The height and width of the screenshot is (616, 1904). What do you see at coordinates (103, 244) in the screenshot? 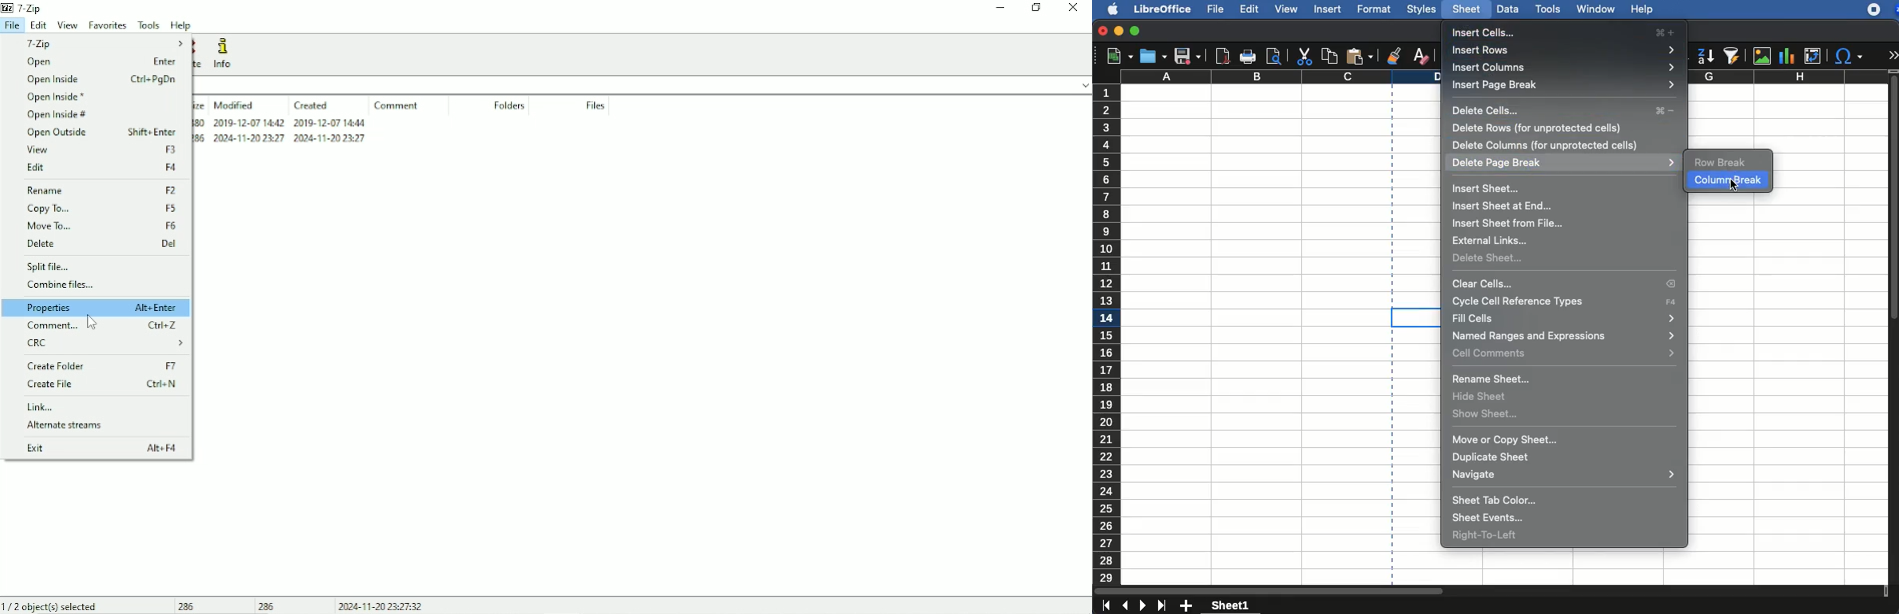
I see `Delete` at bounding box center [103, 244].